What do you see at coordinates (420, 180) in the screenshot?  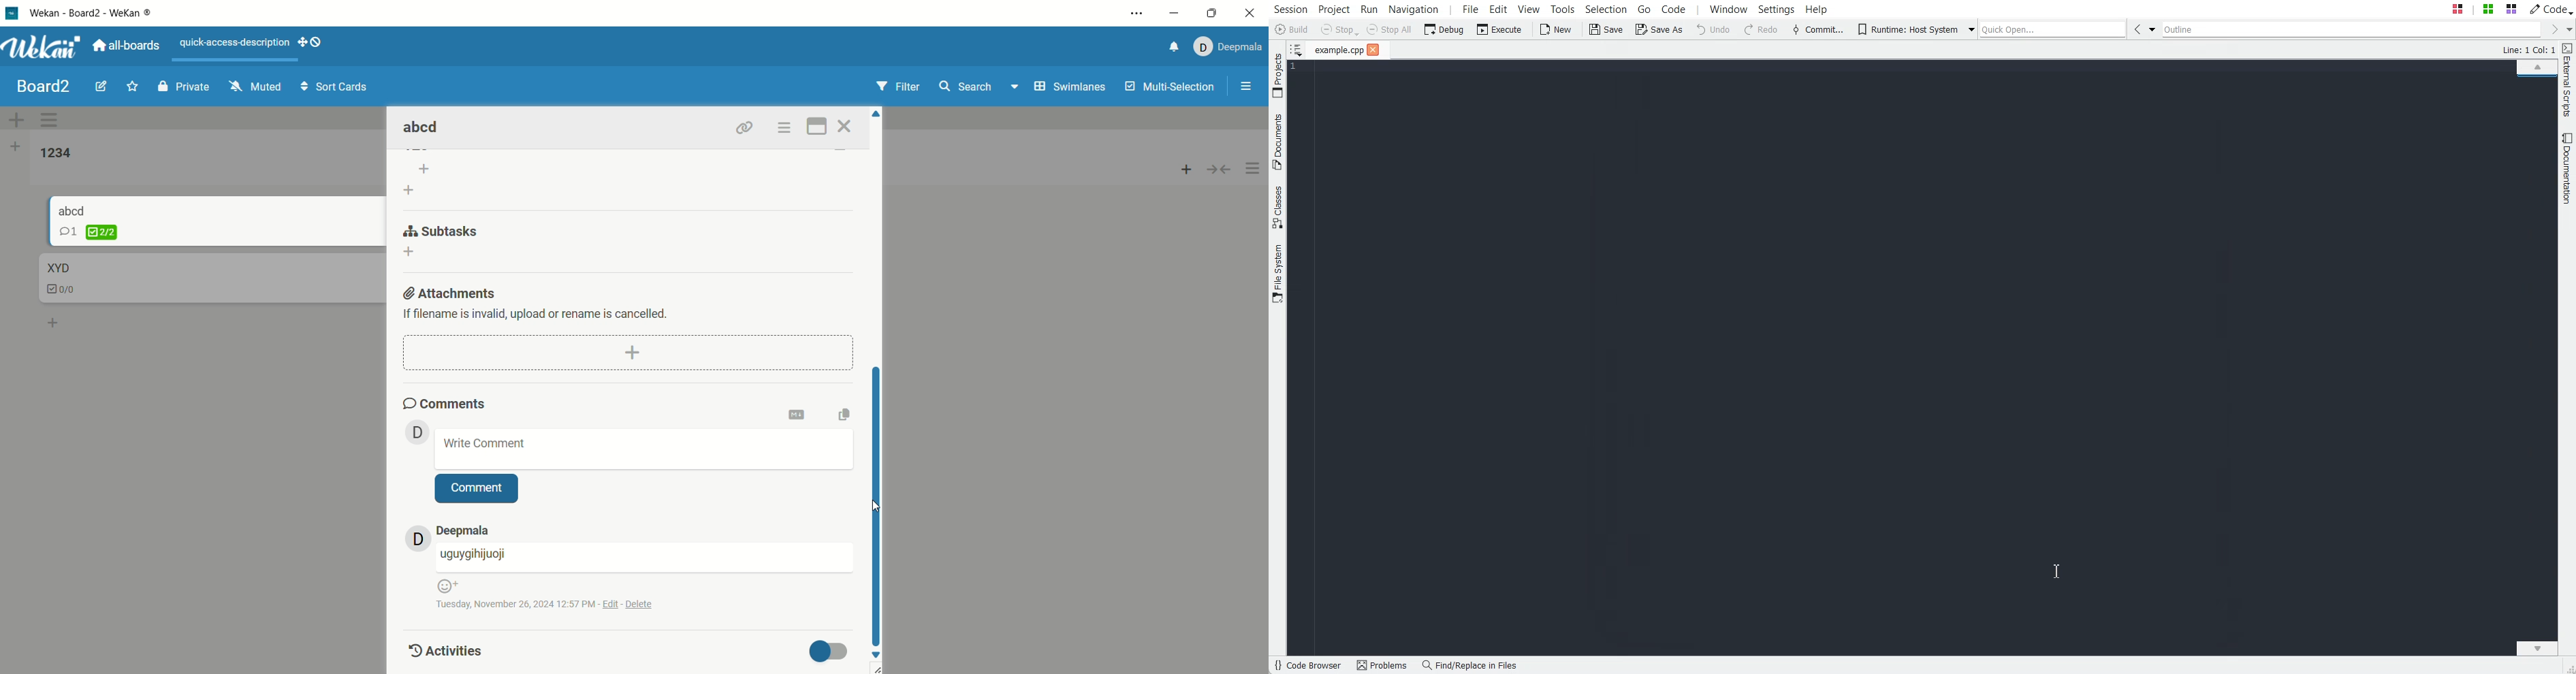 I see `add list` at bounding box center [420, 180].